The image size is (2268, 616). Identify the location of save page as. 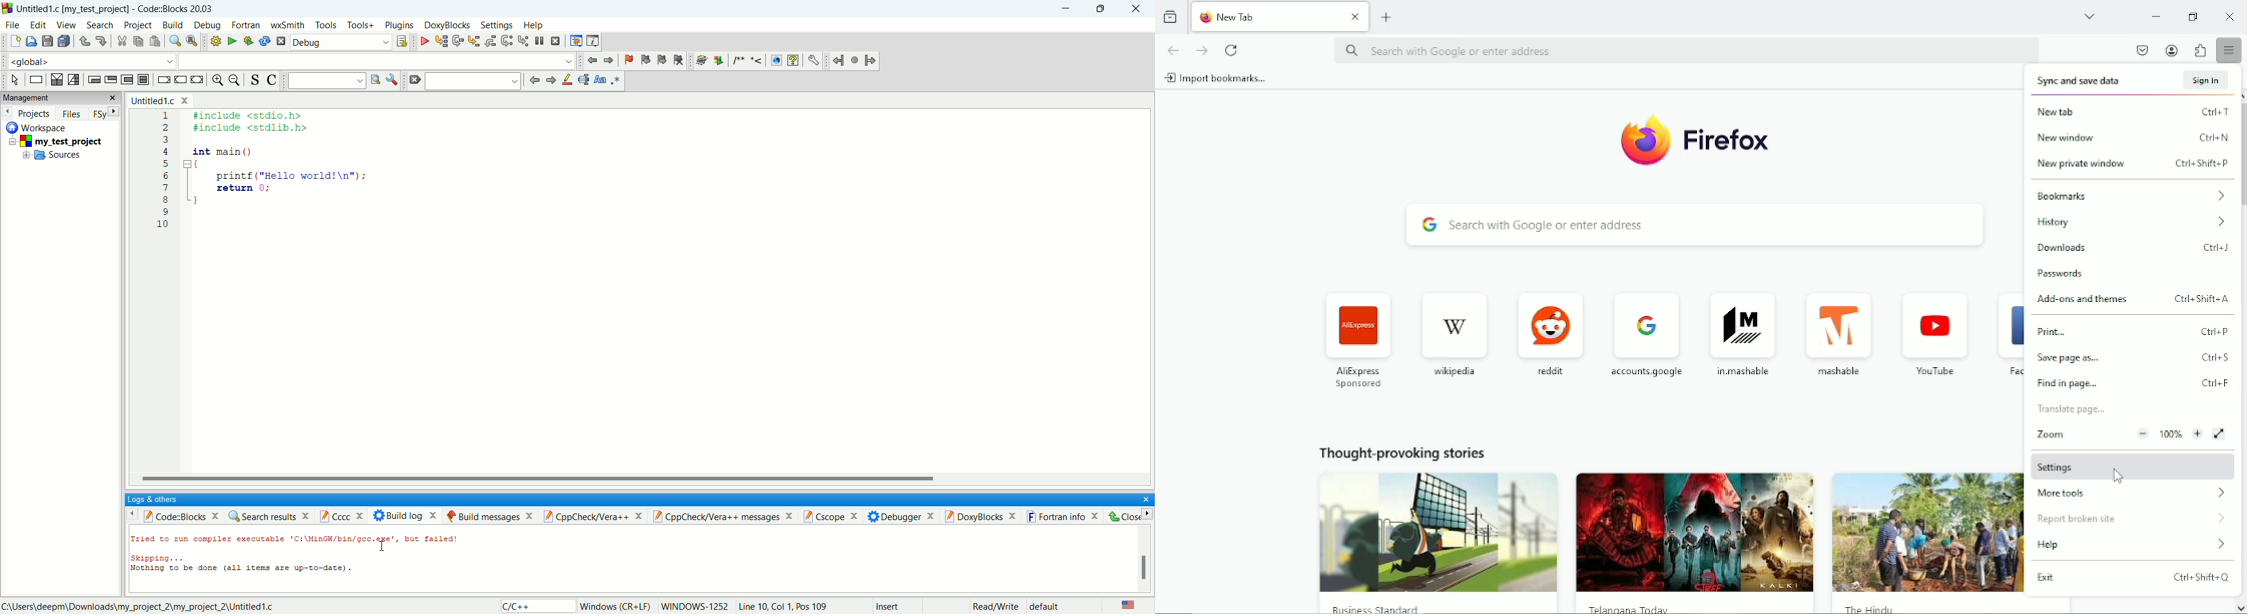
(2134, 359).